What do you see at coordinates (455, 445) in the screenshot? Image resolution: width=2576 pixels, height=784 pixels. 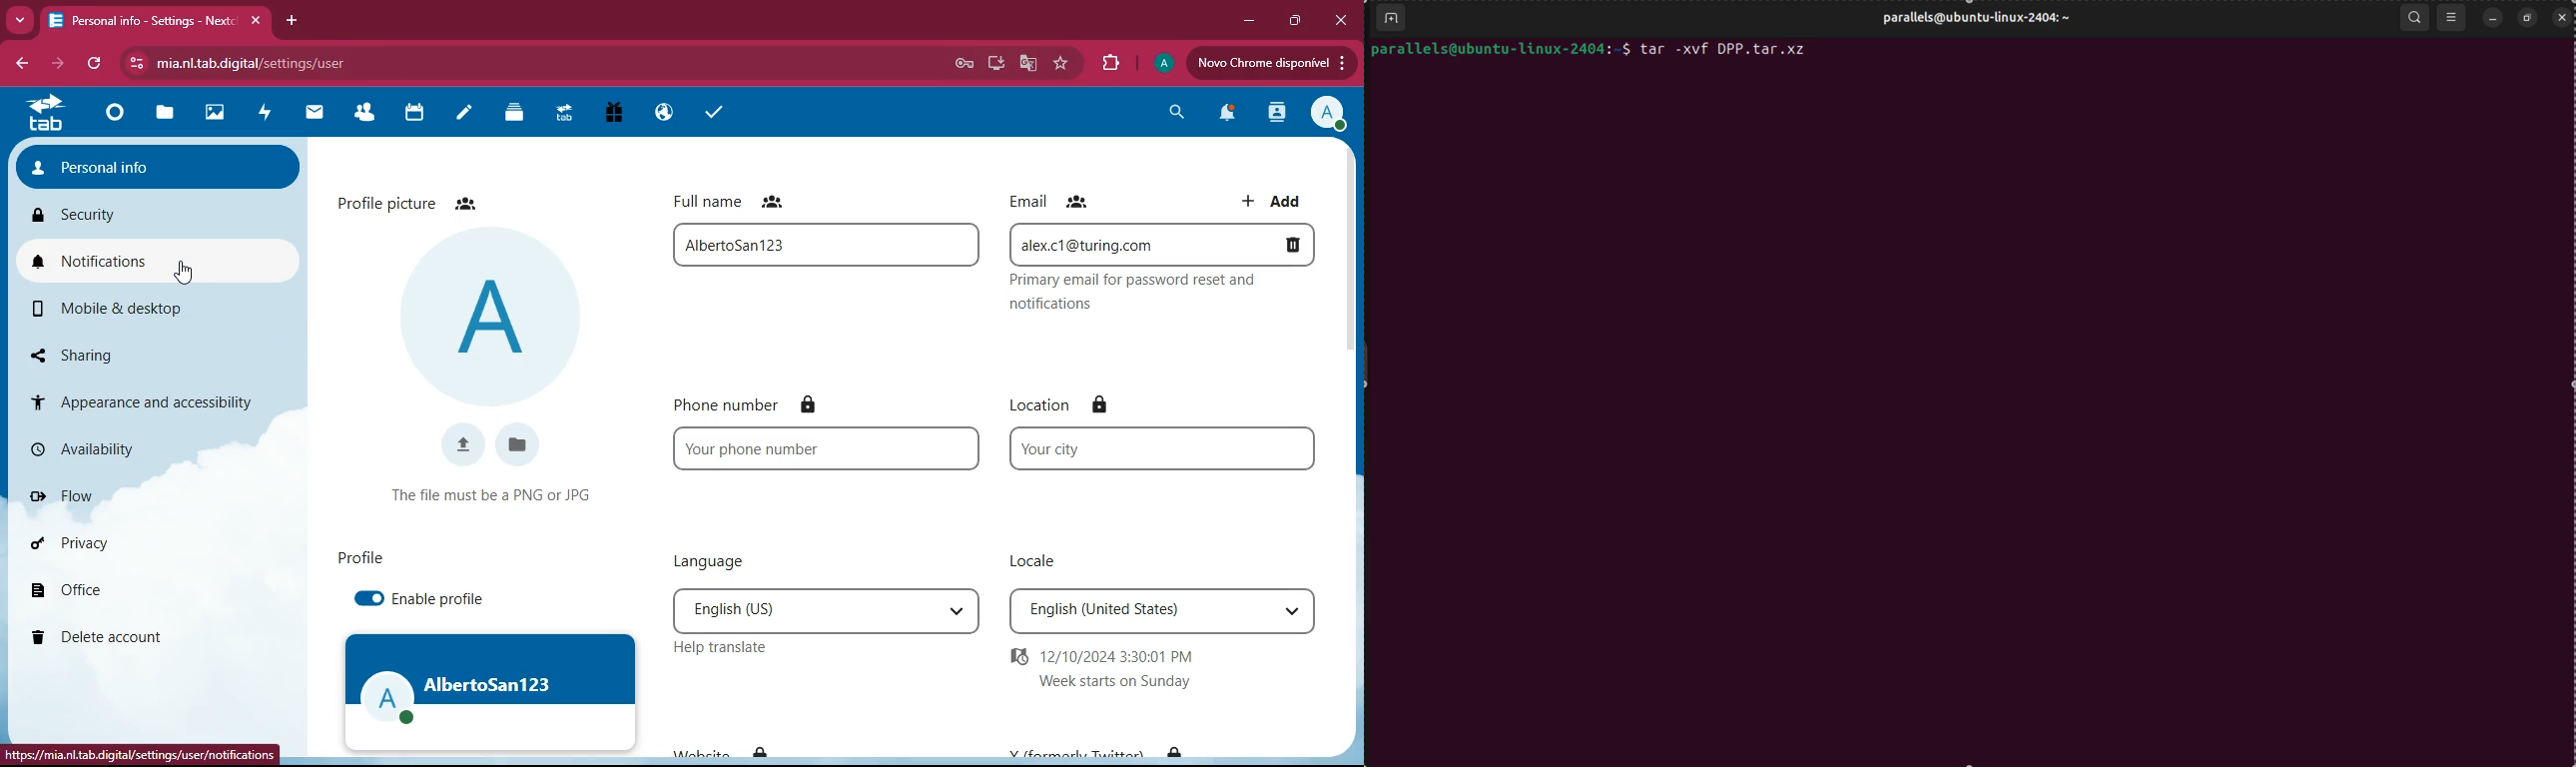 I see `upload` at bounding box center [455, 445].